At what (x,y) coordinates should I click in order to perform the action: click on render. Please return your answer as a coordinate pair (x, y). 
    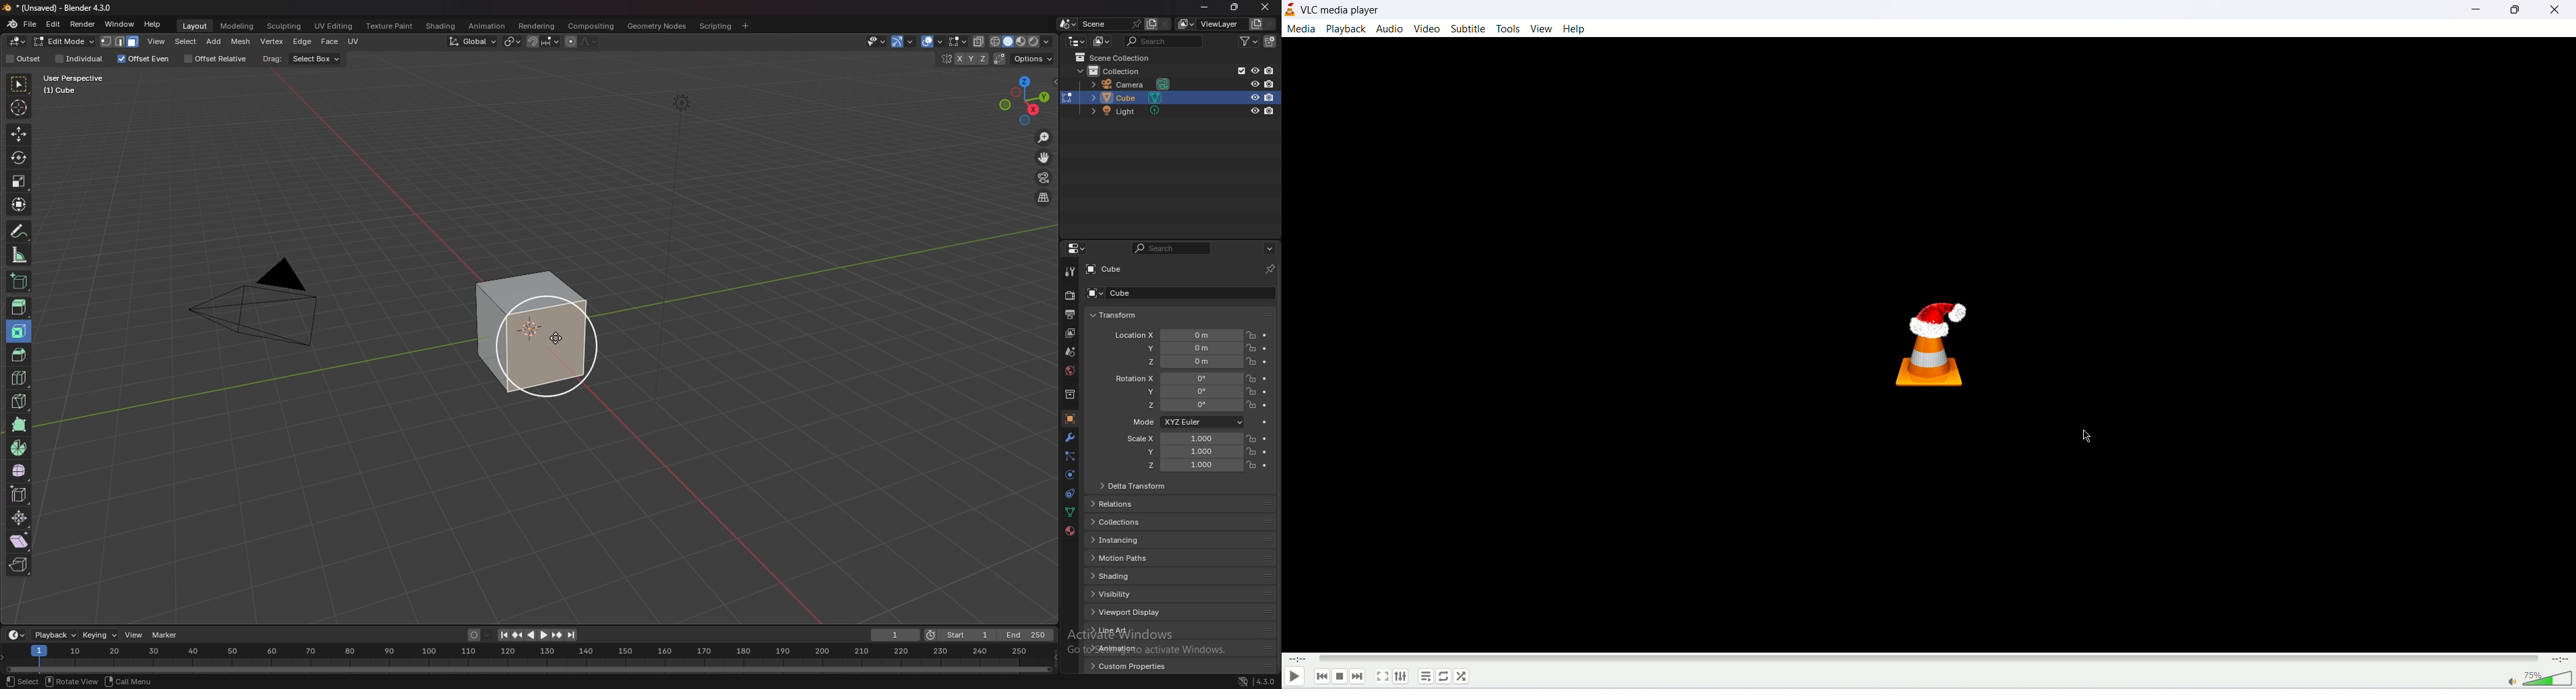
    Looking at the image, I should click on (83, 25).